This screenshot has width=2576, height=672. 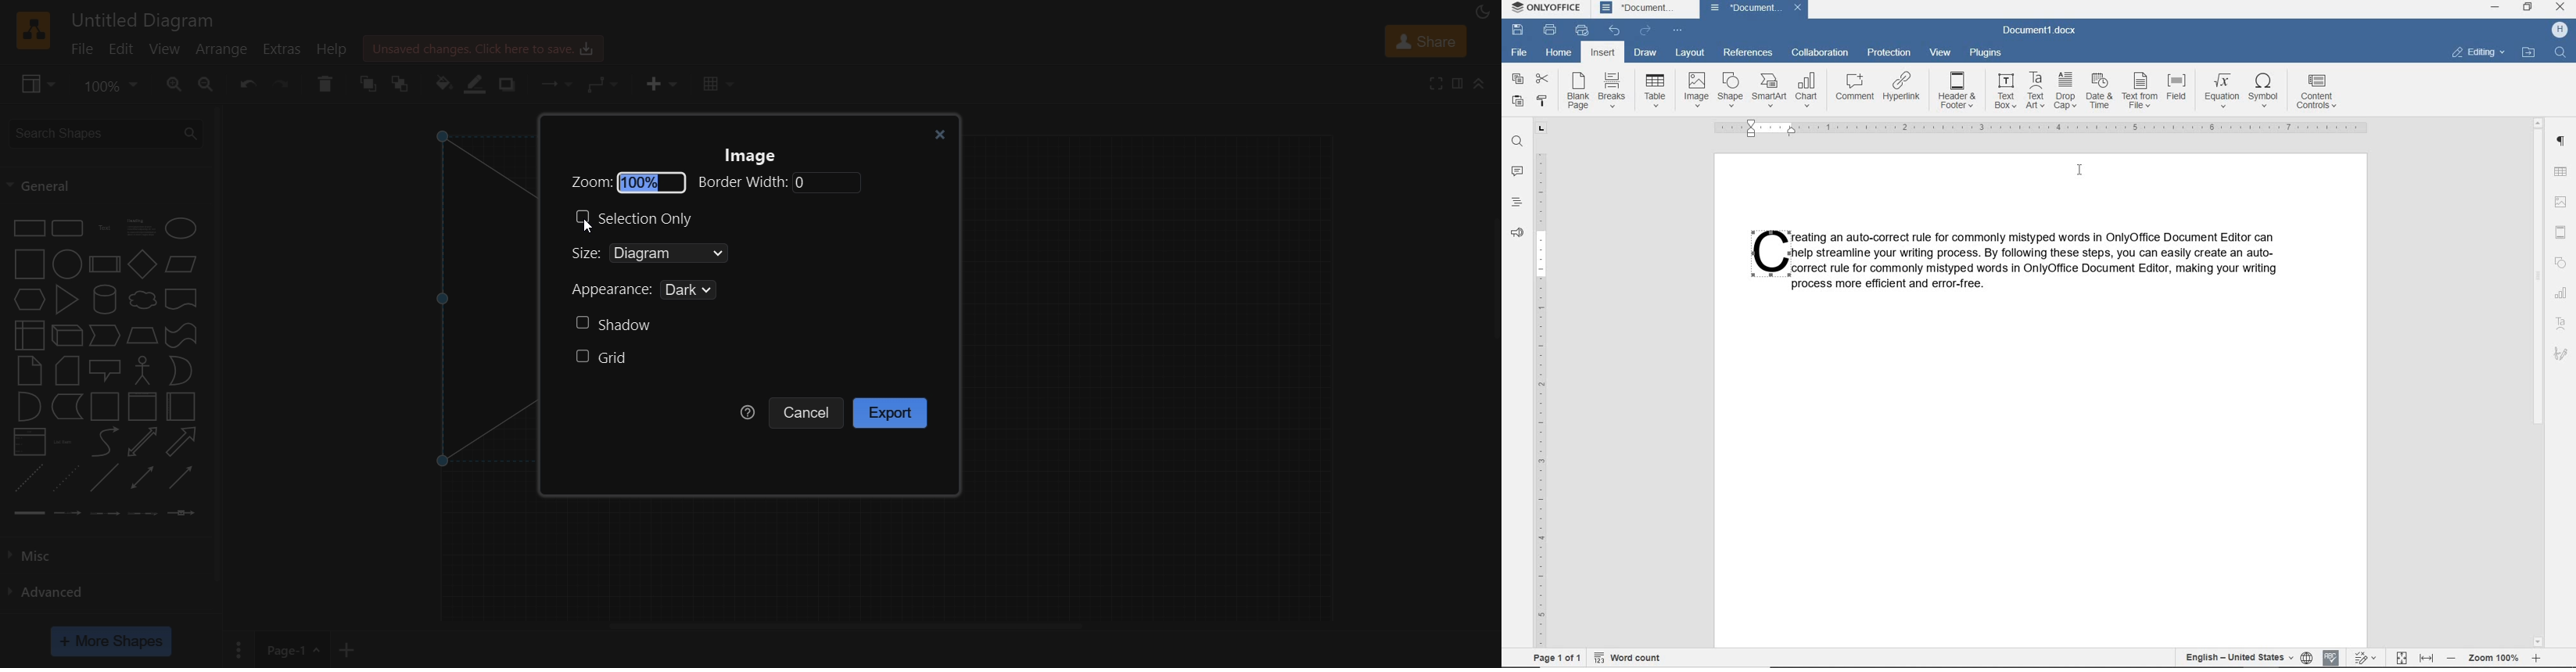 What do you see at coordinates (1578, 91) in the screenshot?
I see `blank page` at bounding box center [1578, 91].